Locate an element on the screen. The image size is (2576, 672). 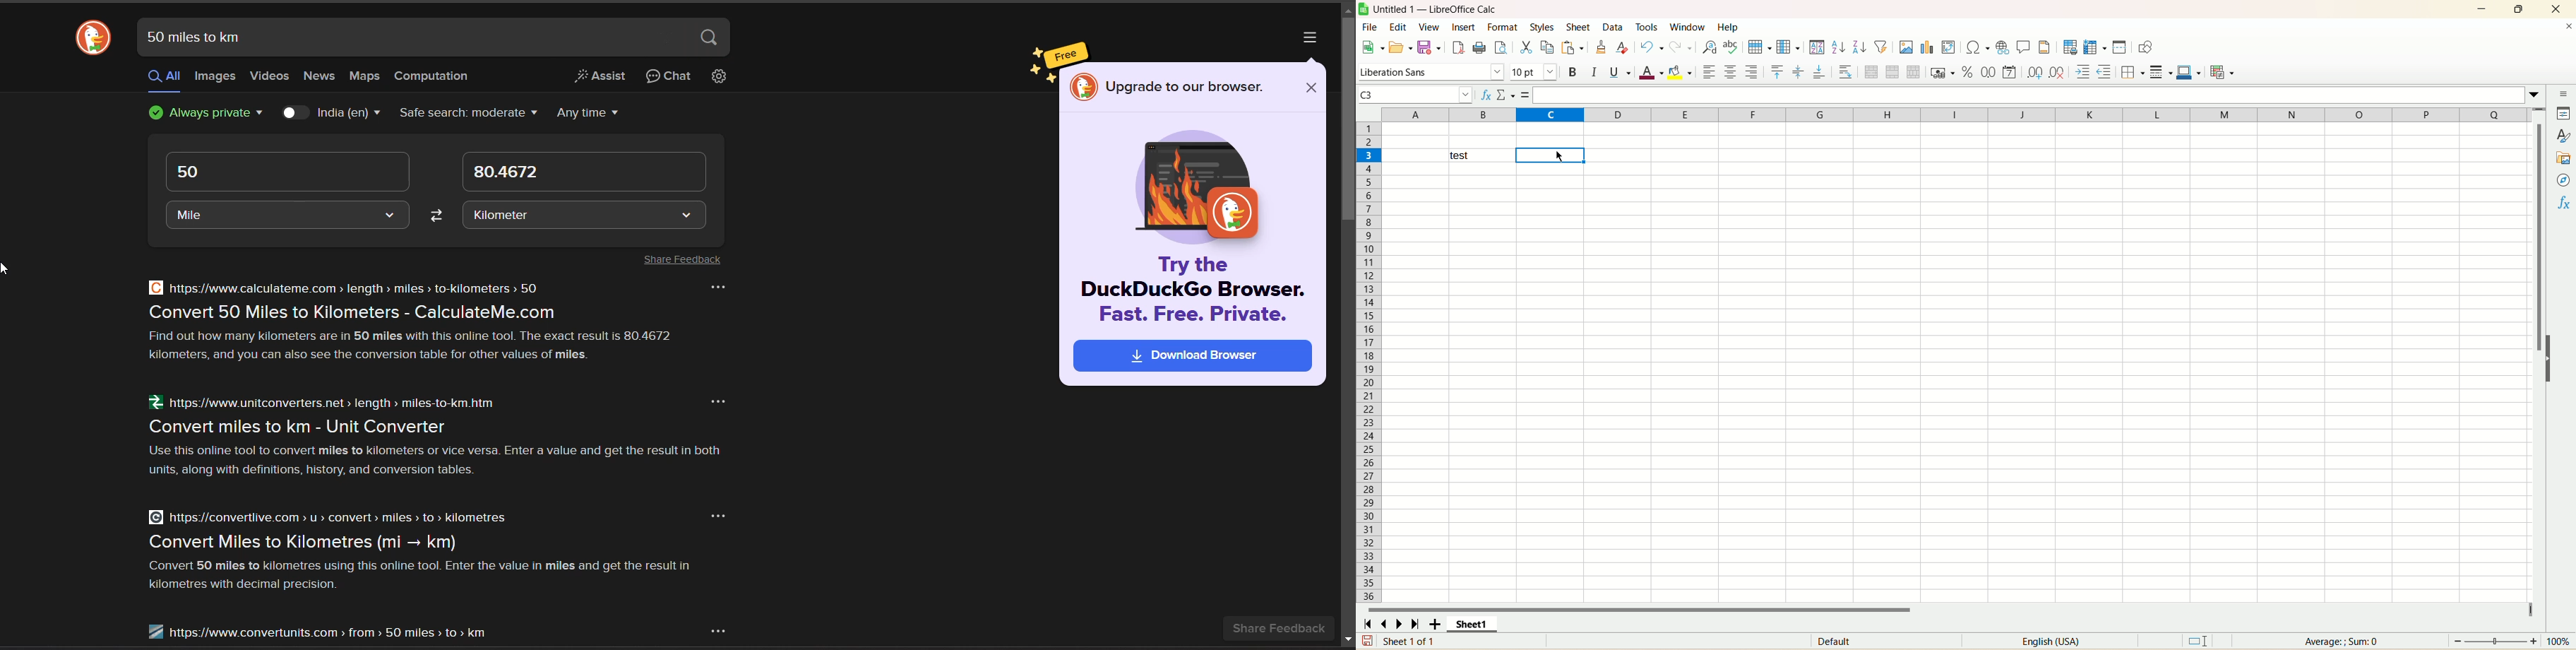
Freeze rows and columns is located at coordinates (2095, 47).